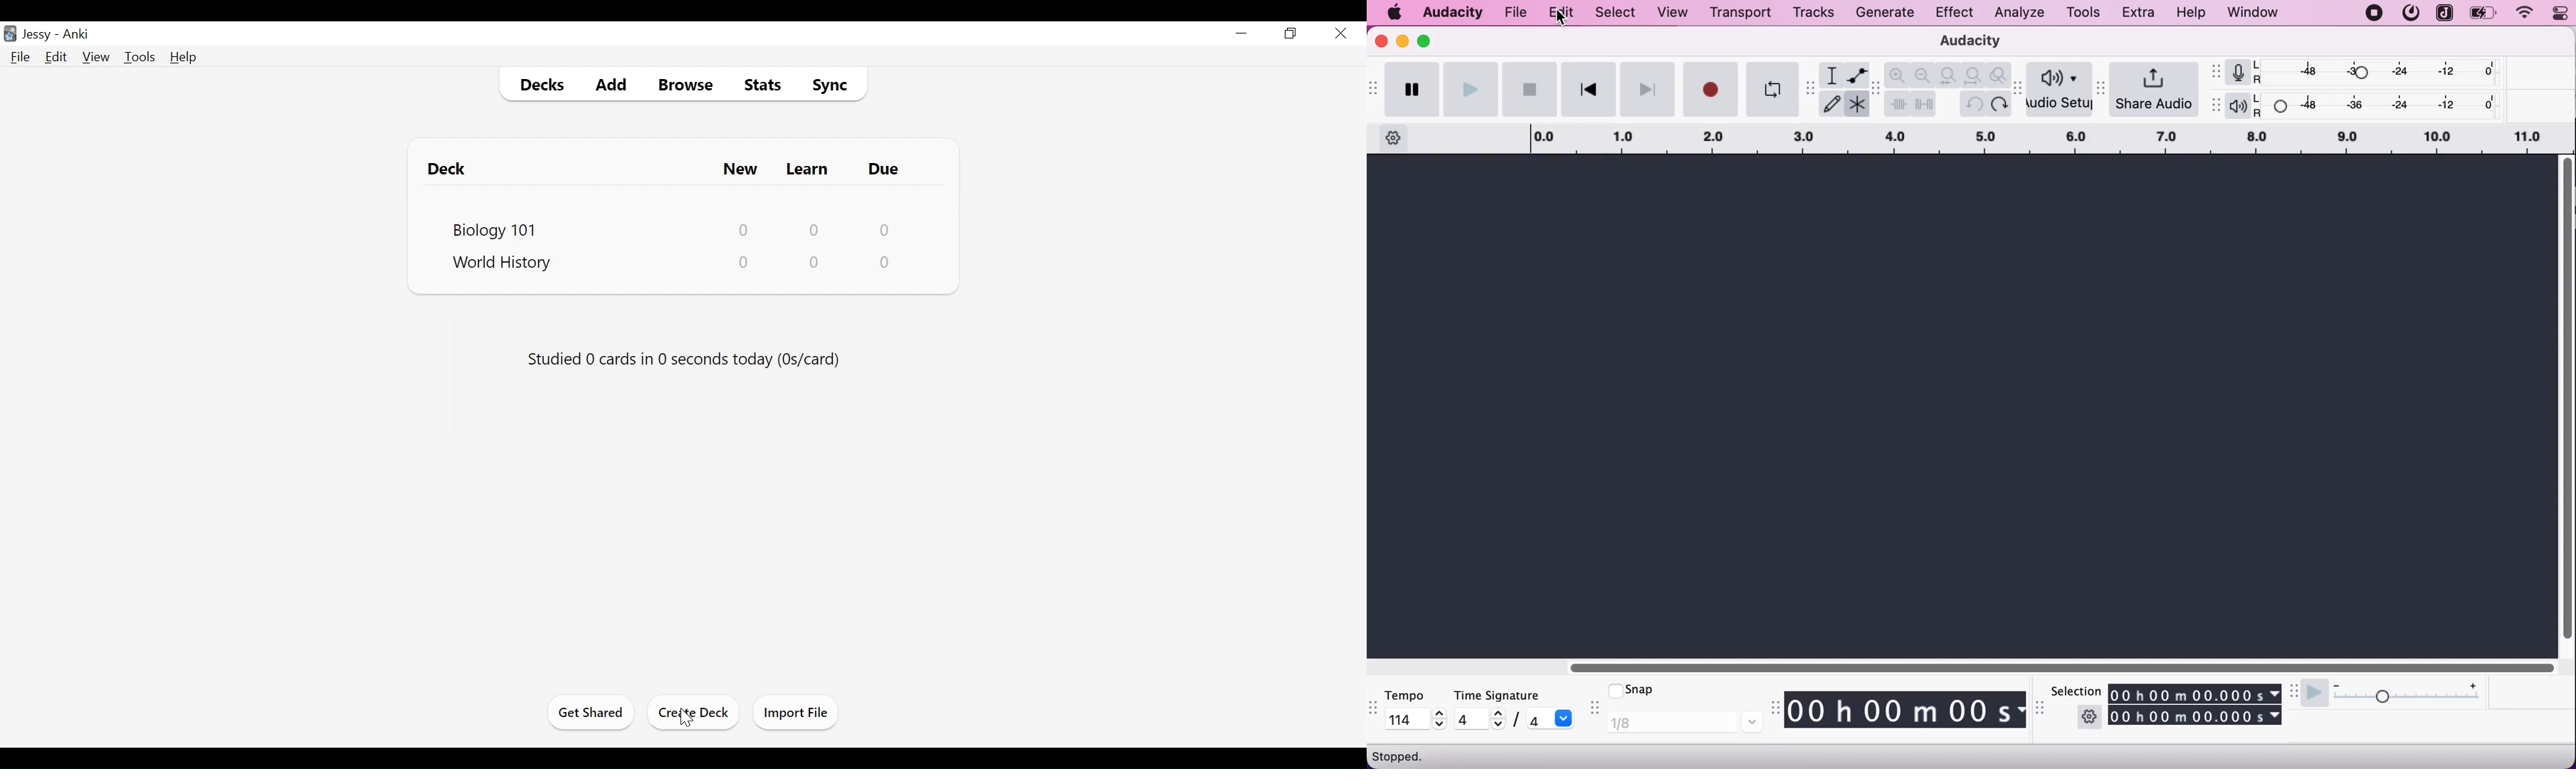 This screenshot has width=2576, height=784. Describe the element at coordinates (1897, 105) in the screenshot. I see `trim audio outside selection` at that location.